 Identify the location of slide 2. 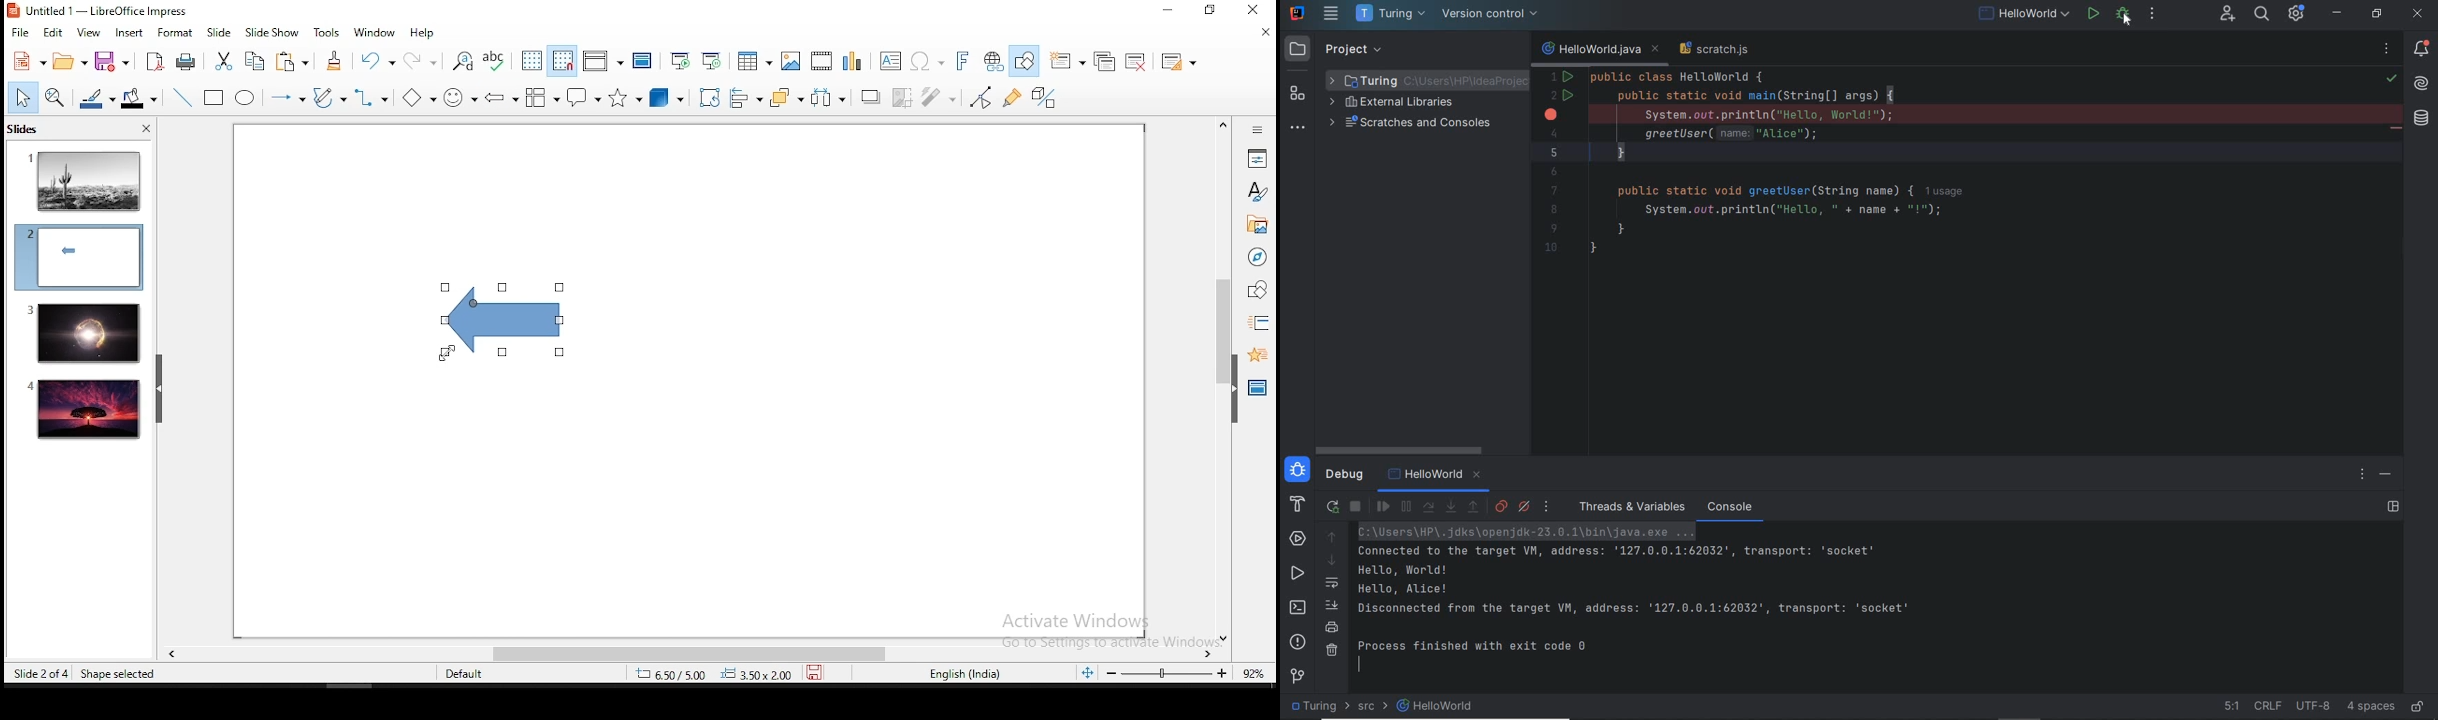
(78, 257).